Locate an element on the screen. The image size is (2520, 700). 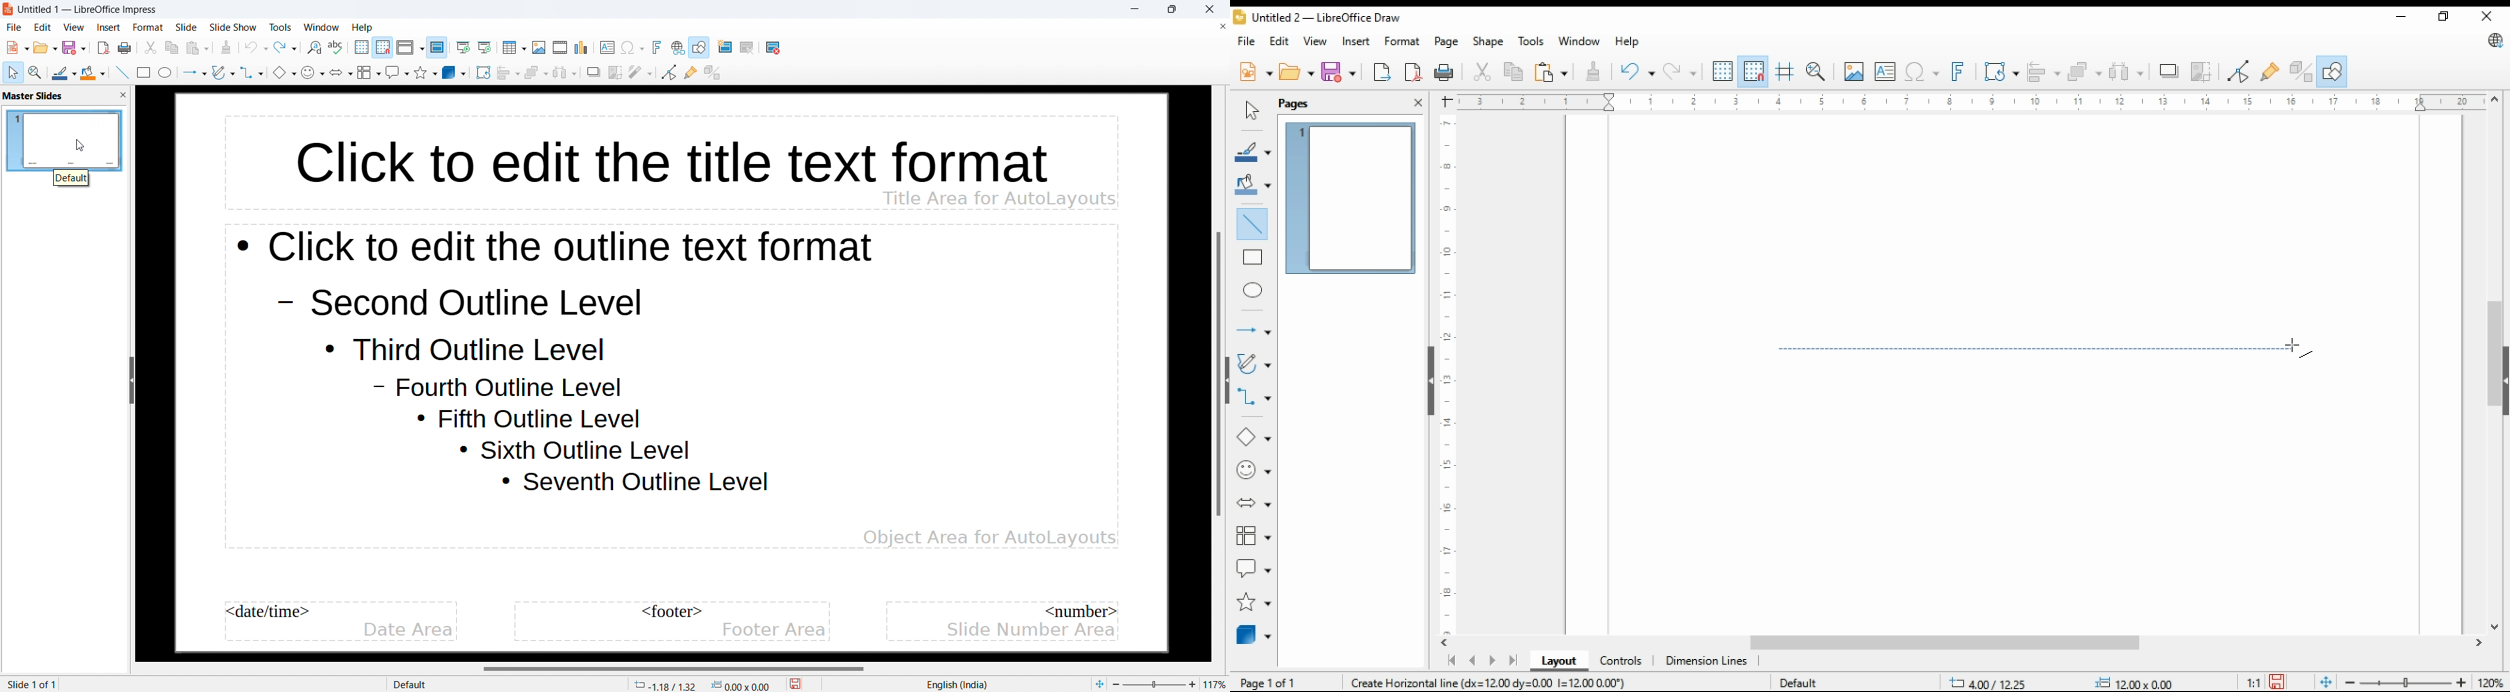
format is located at coordinates (1404, 43).